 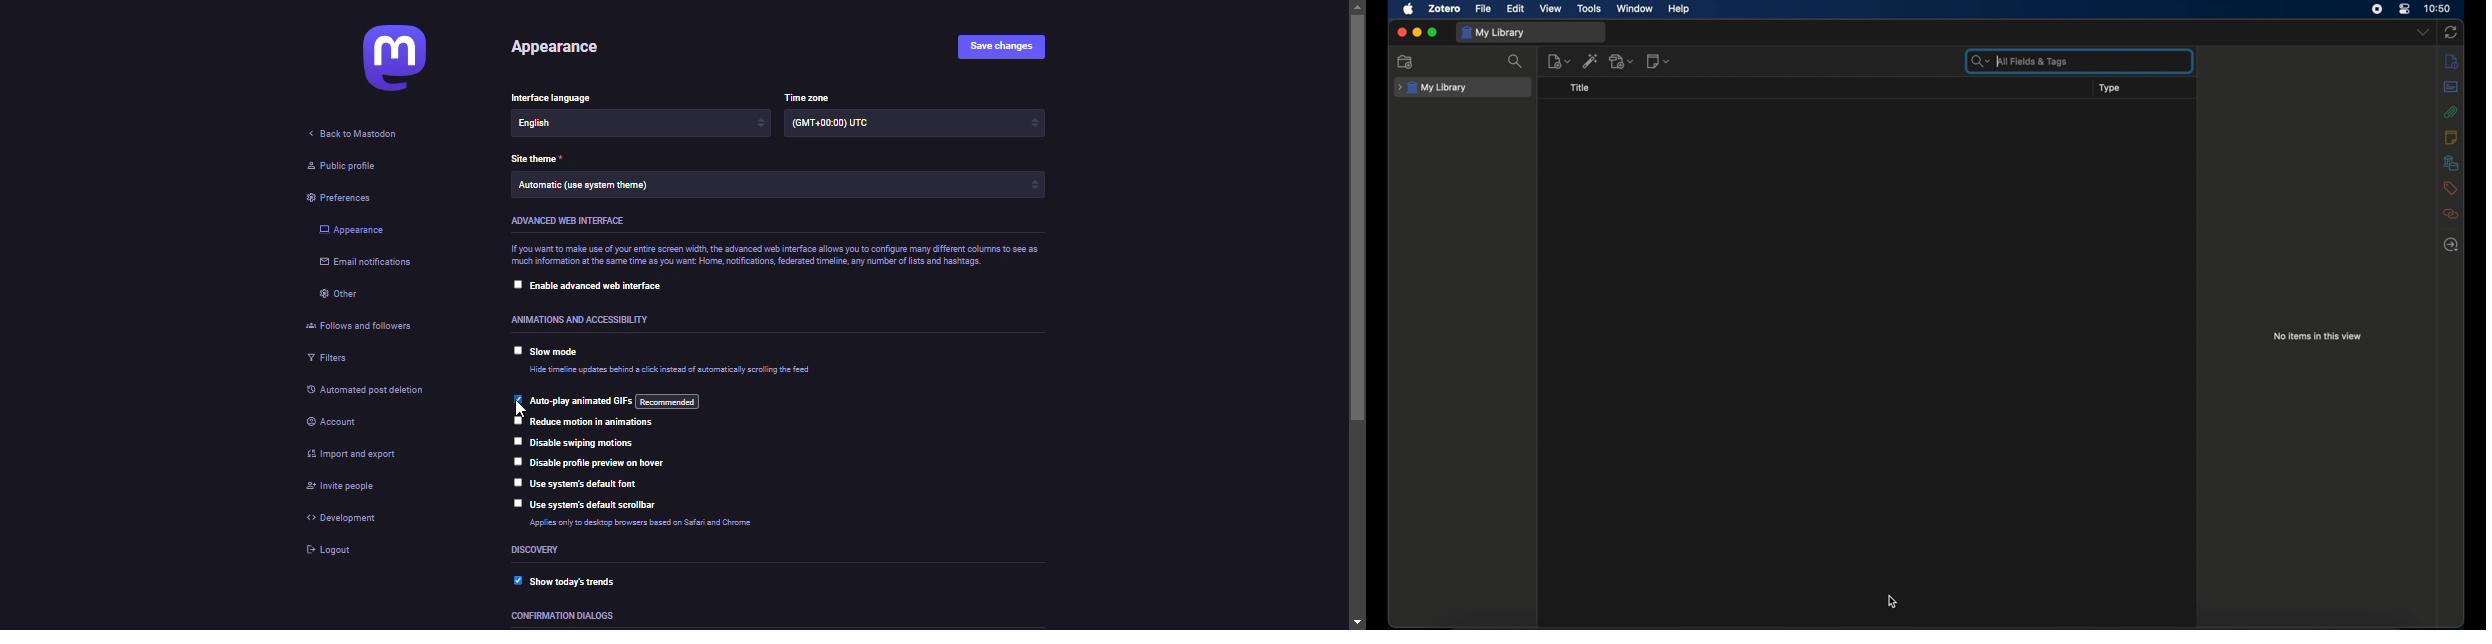 What do you see at coordinates (2438, 8) in the screenshot?
I see `time` at bounding box center [2438, 8].